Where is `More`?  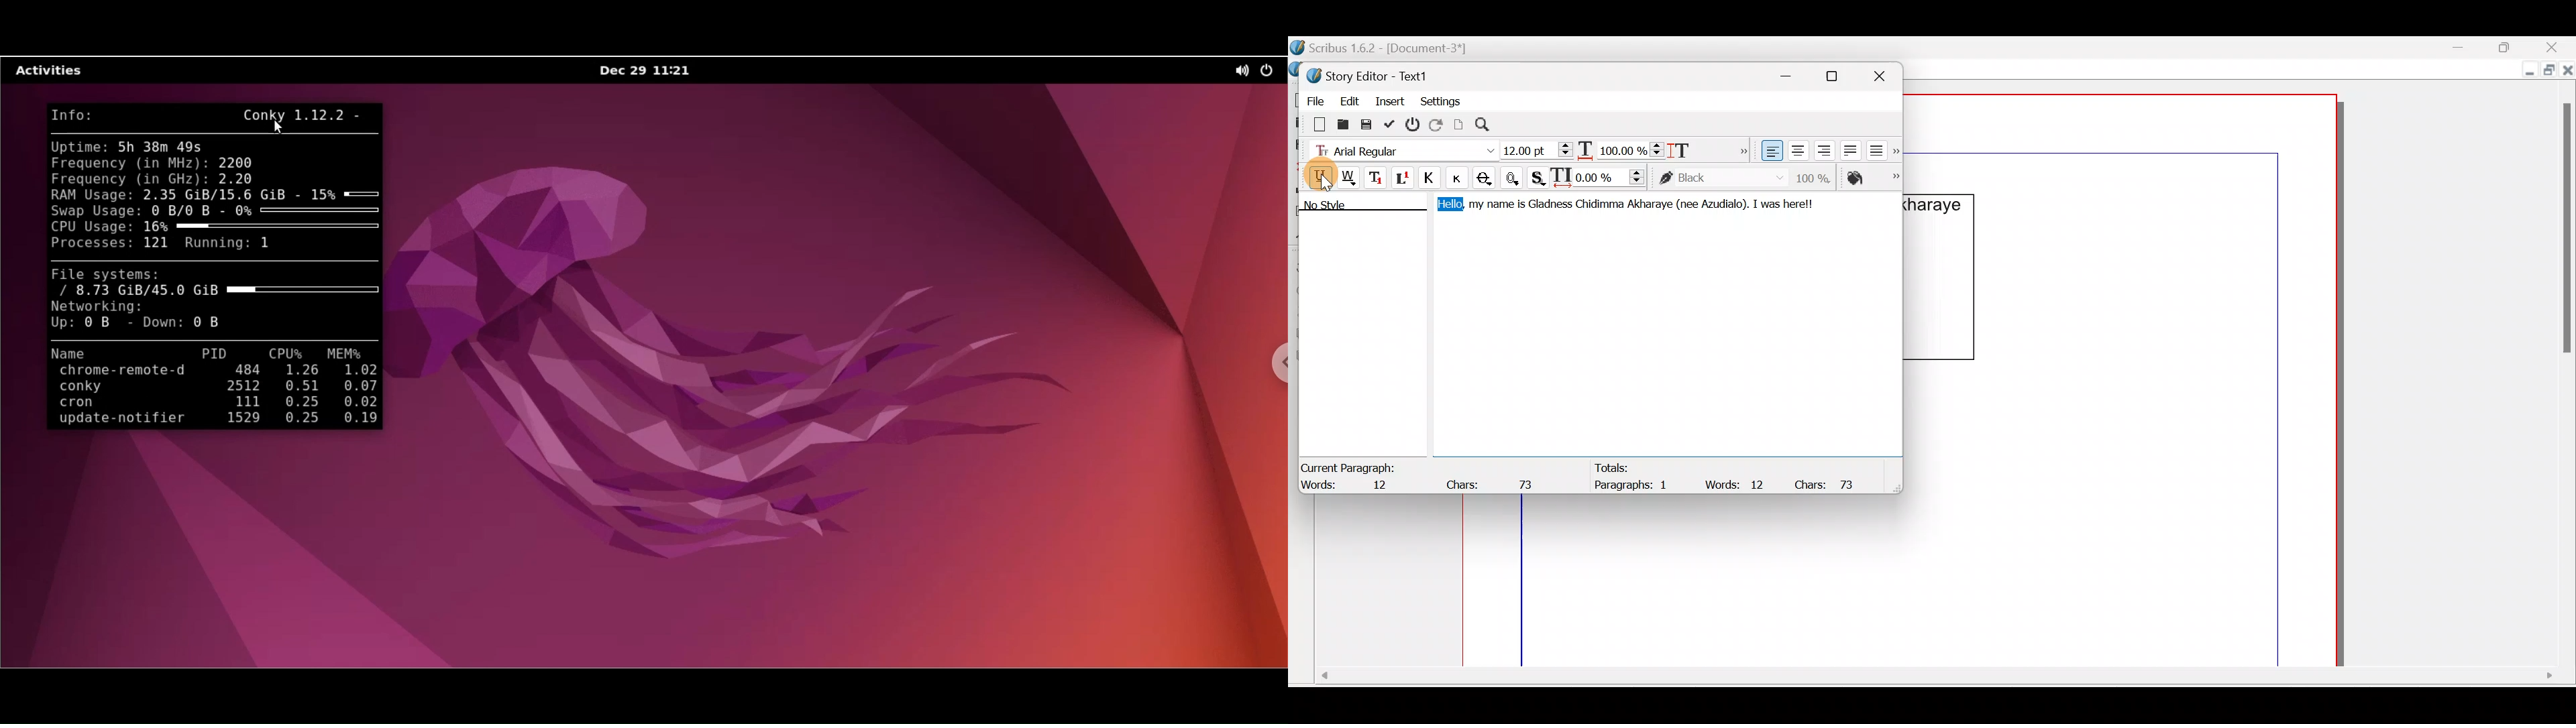 More is located at coordinates (1740, 149).